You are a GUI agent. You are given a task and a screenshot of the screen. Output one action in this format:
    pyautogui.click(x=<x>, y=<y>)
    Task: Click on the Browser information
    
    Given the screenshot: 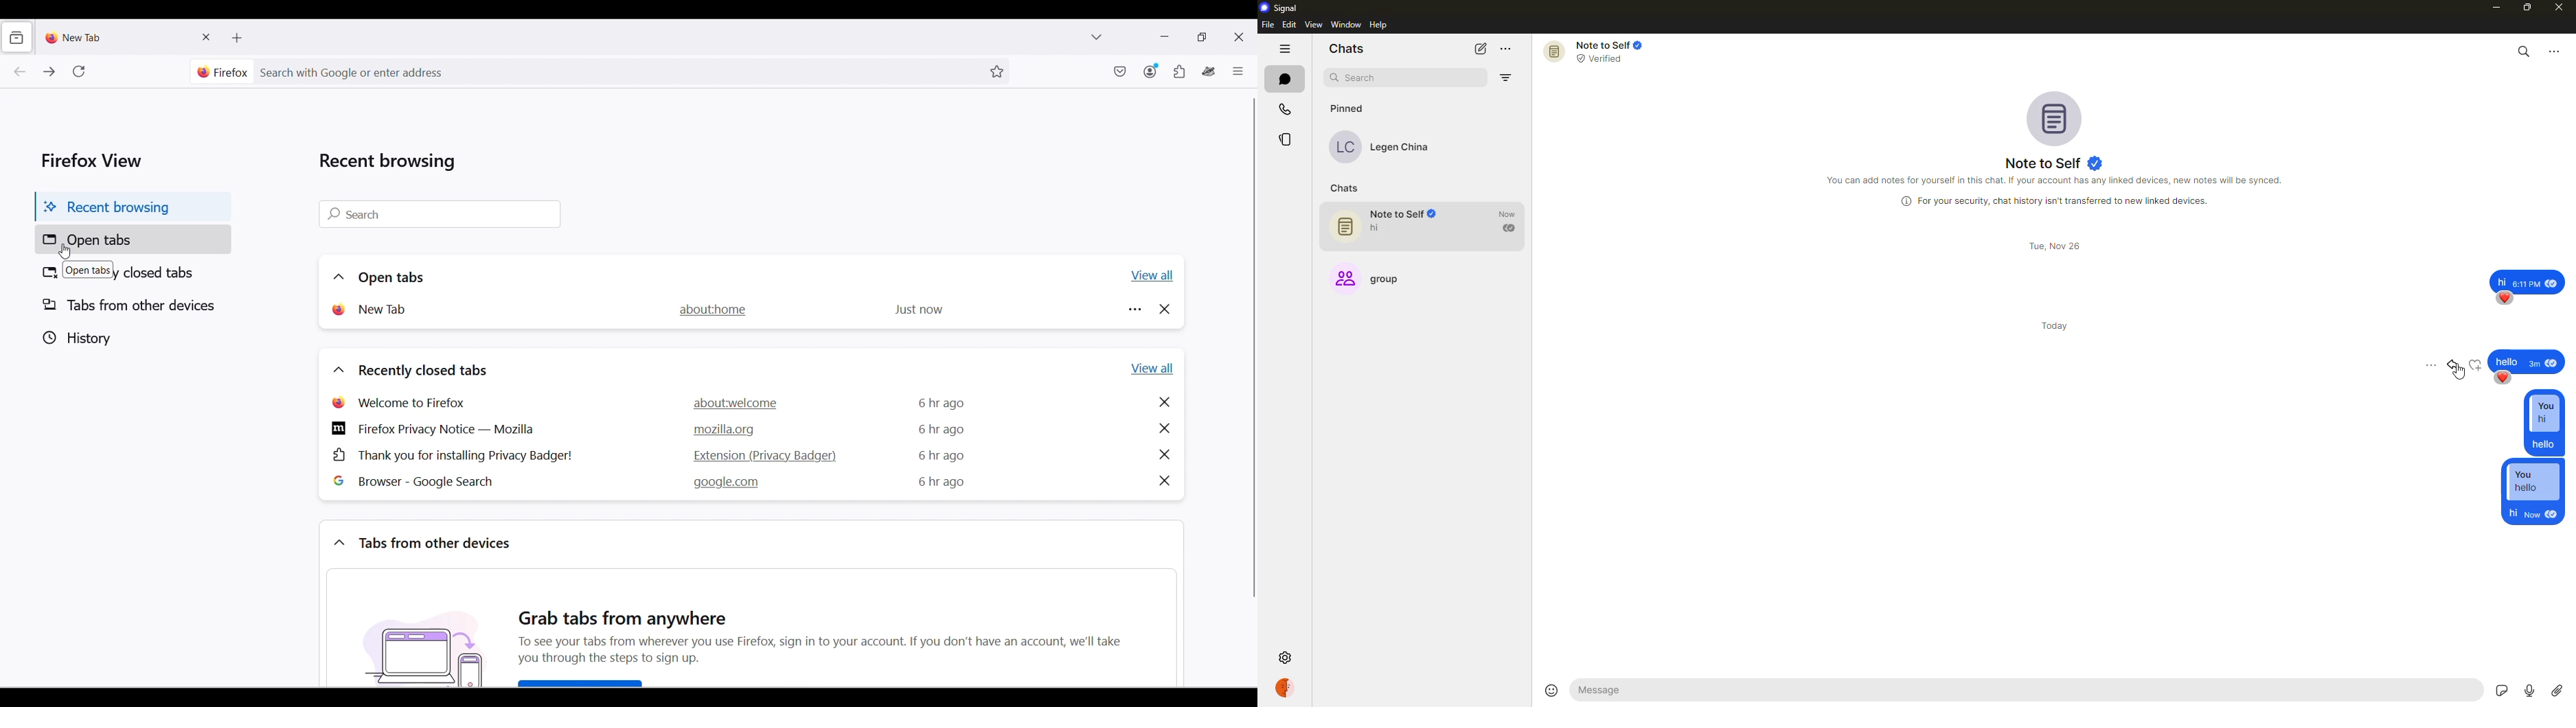 What is the action you would take?
    pyautogui.click(x=223, y=72)
    